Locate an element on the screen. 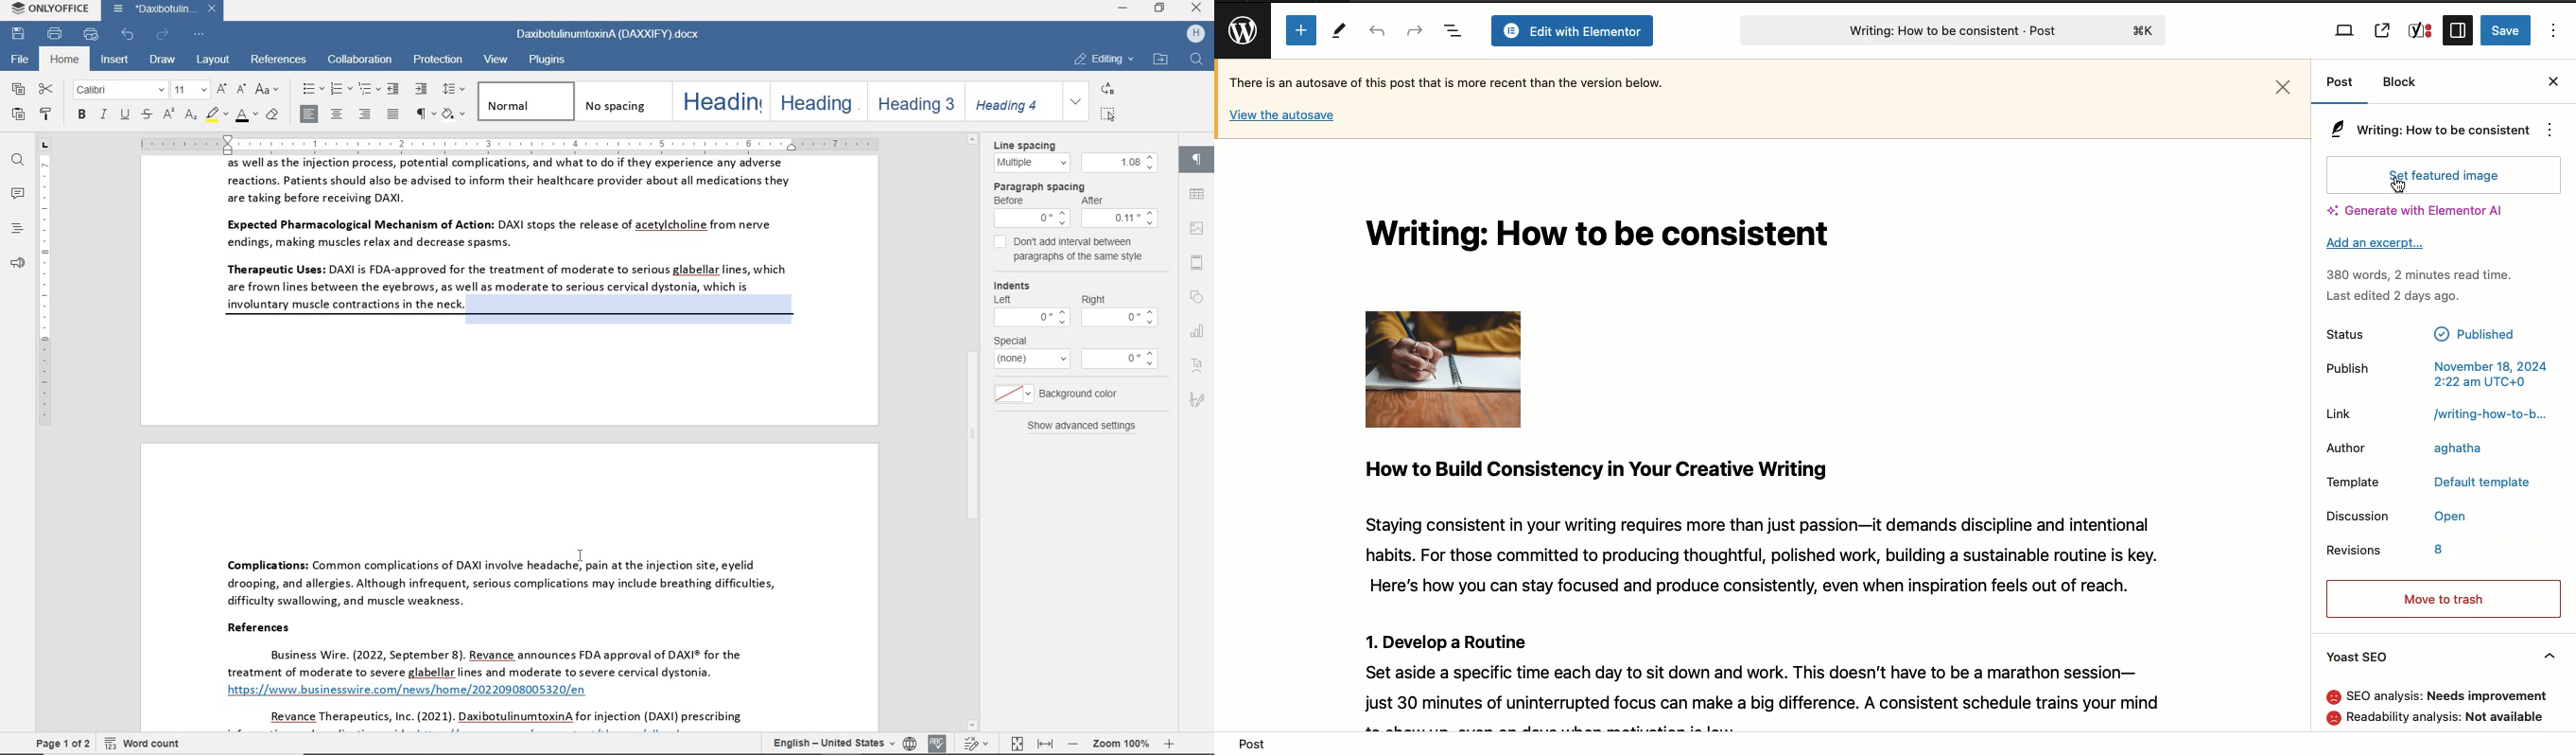 This screenshot has height=756, width=2576. increase indent is located at coordinates (422, 89).